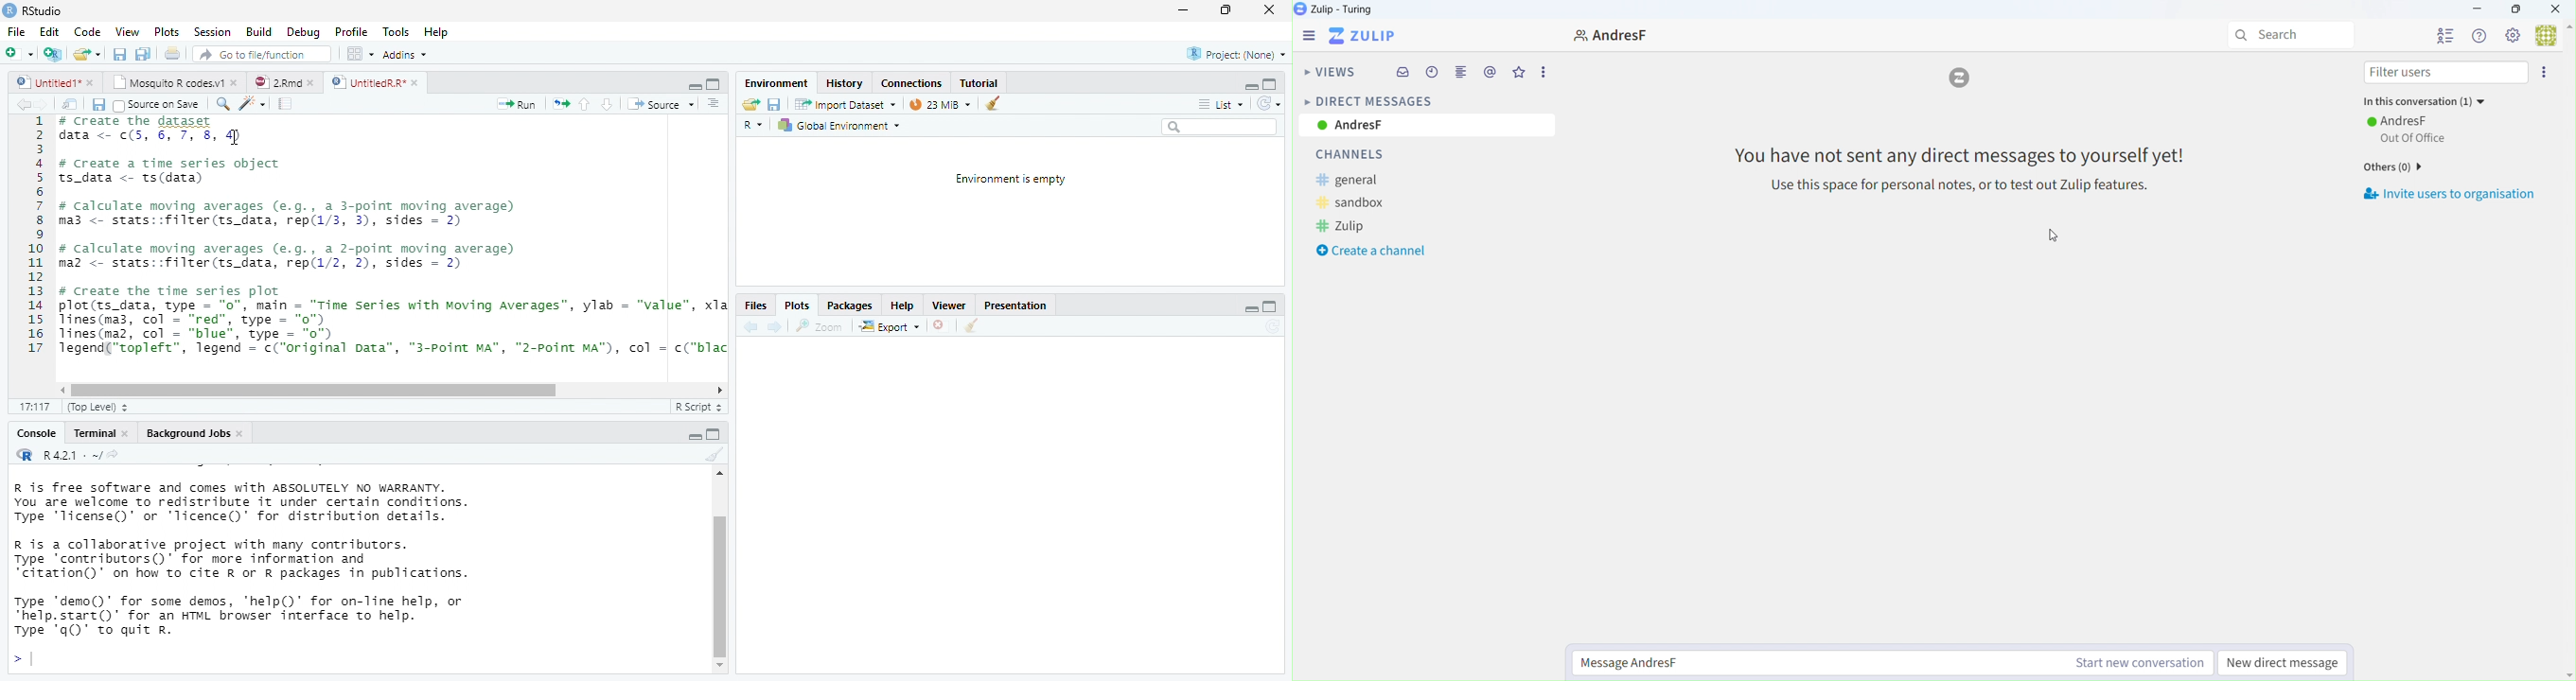 The image size is (2576, 700). I want to click on ‘Environment, so click(775, 83).